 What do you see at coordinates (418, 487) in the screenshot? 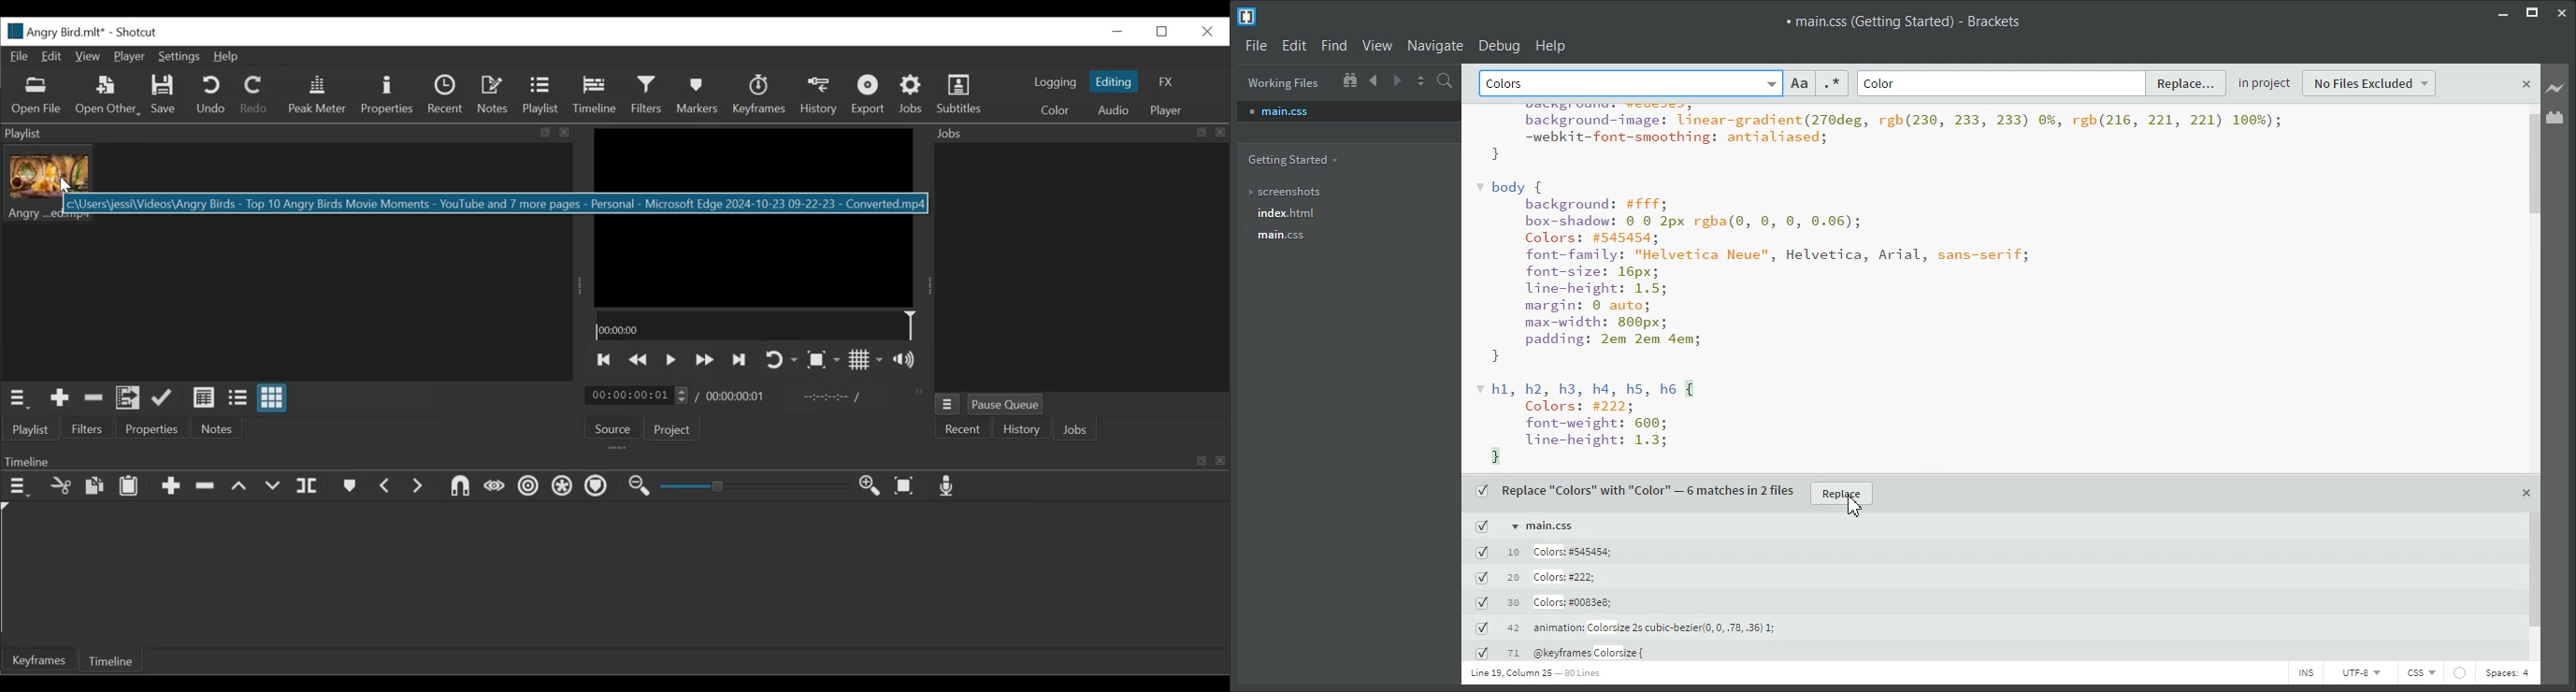
I see `Next Marker` at bounding box center [418, 487].